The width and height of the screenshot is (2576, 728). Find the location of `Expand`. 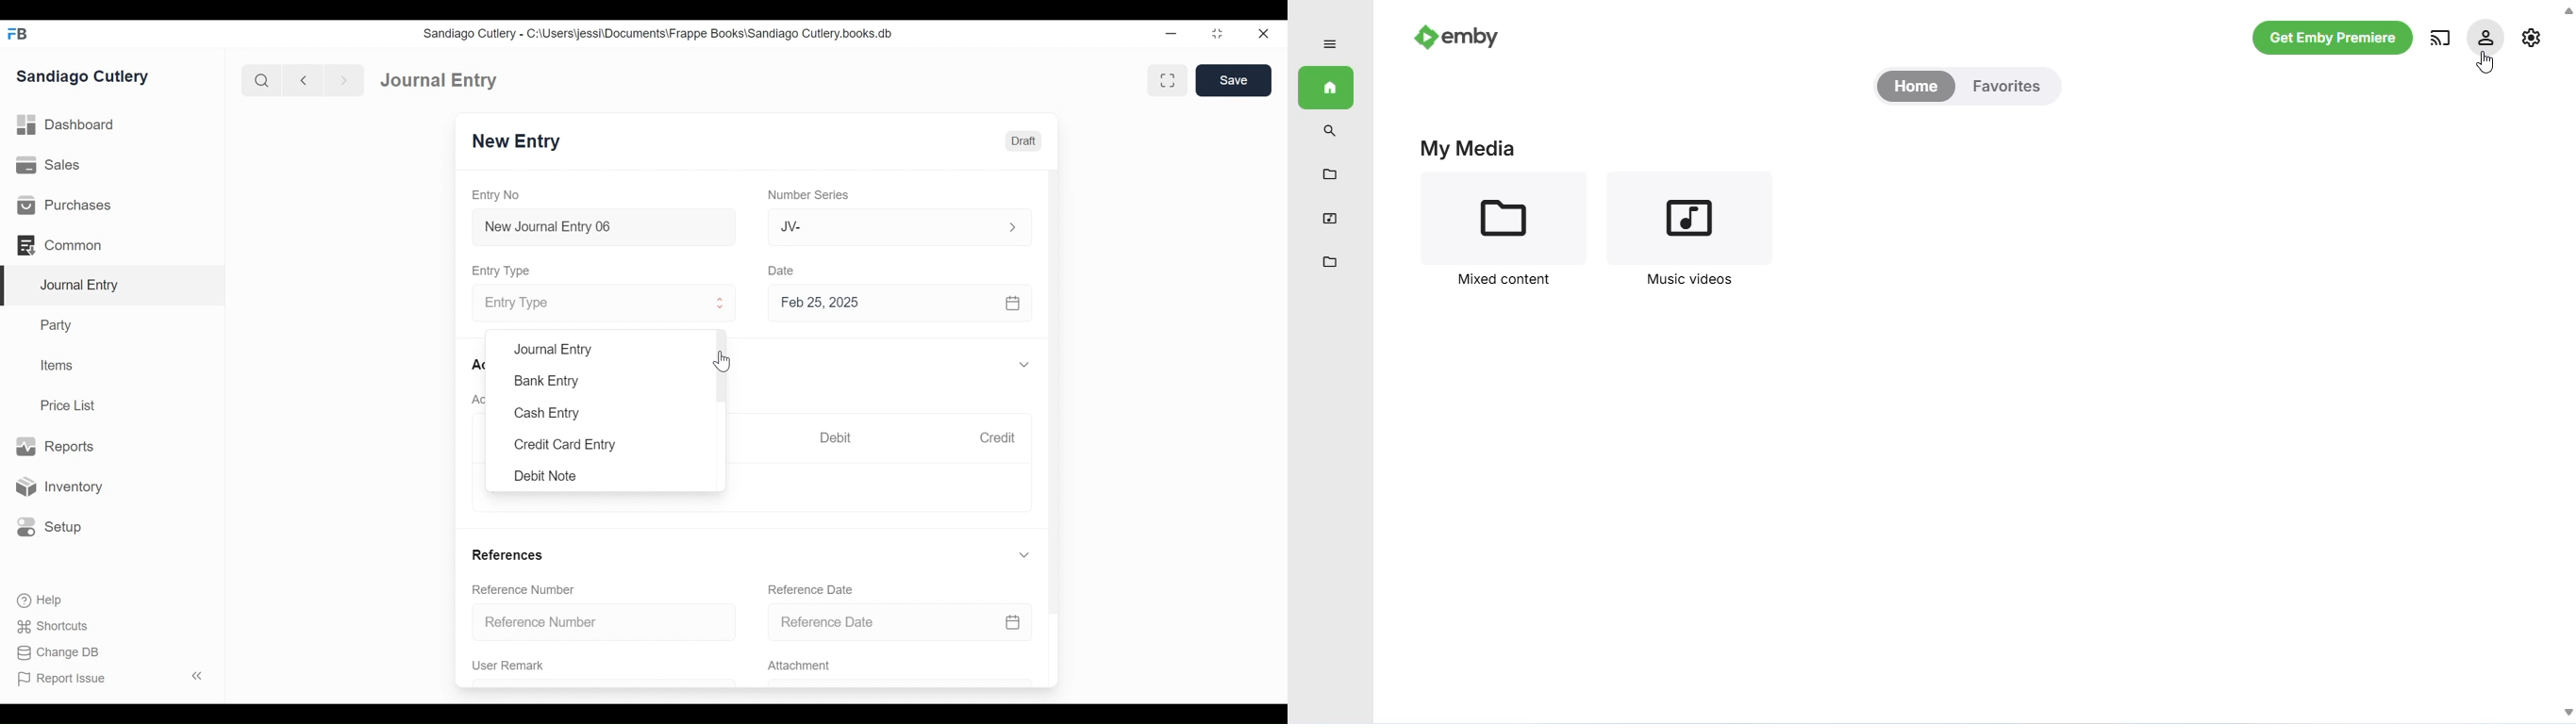

Expand is located at coordinates (1024, 555).